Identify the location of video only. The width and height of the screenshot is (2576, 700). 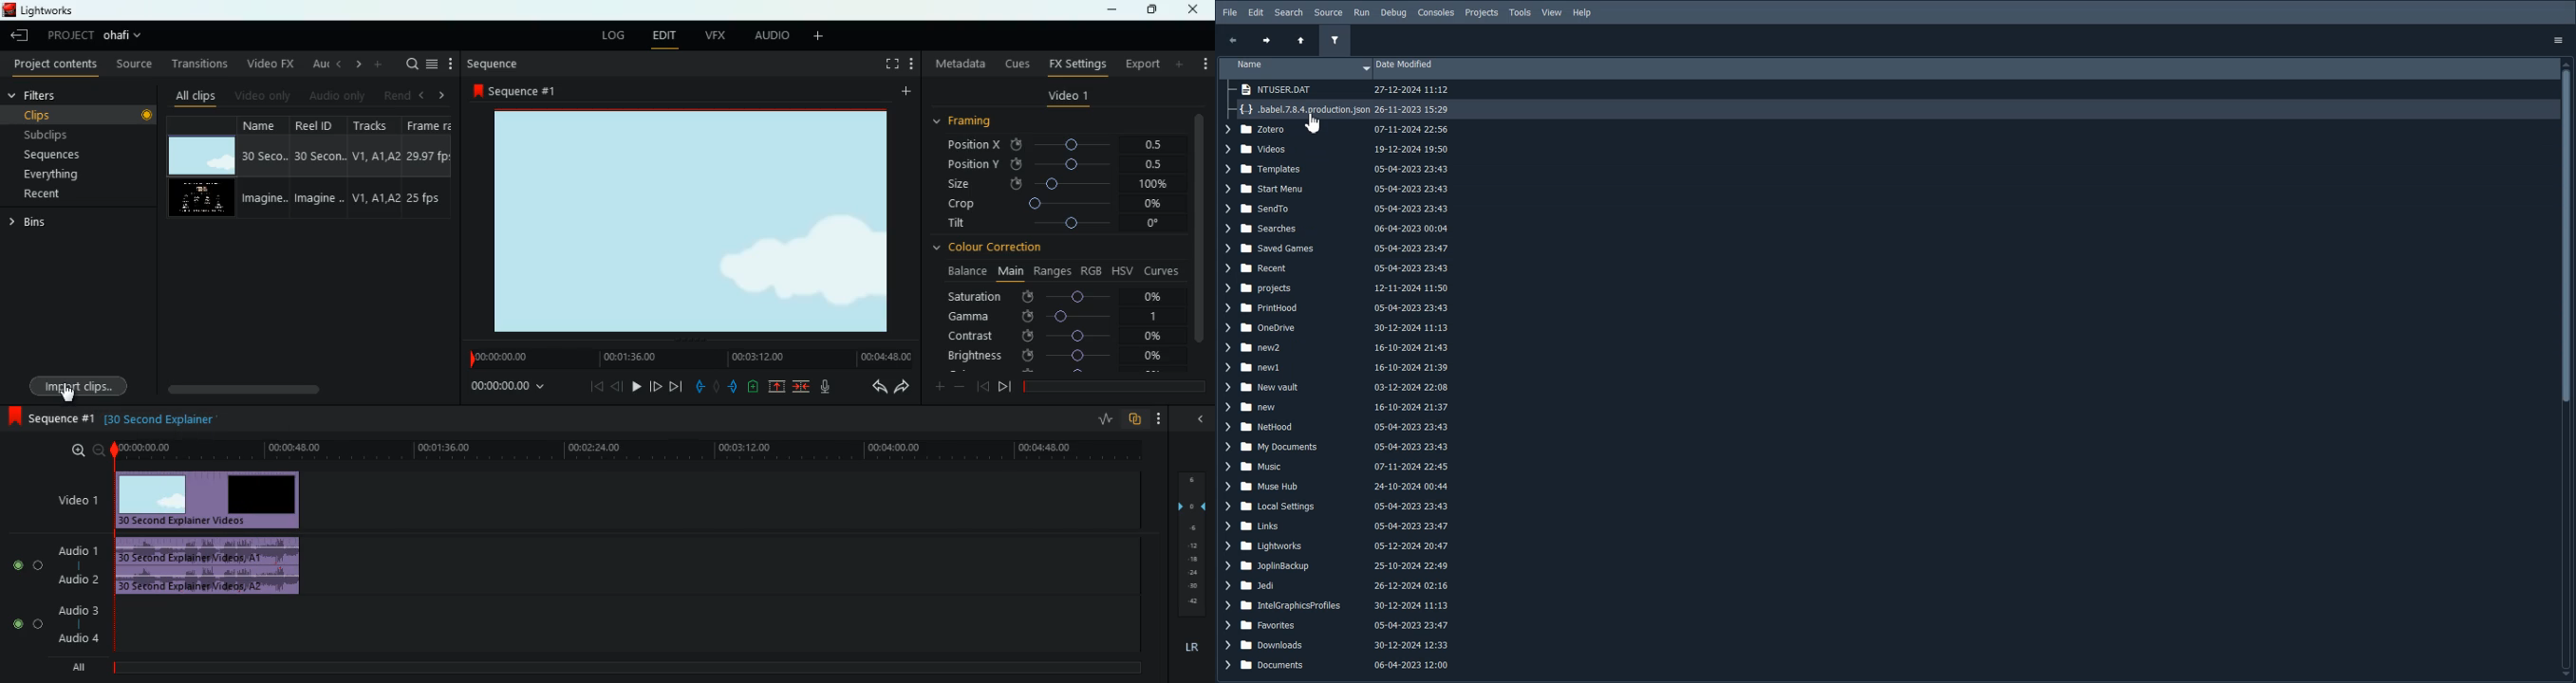
(261, 94).